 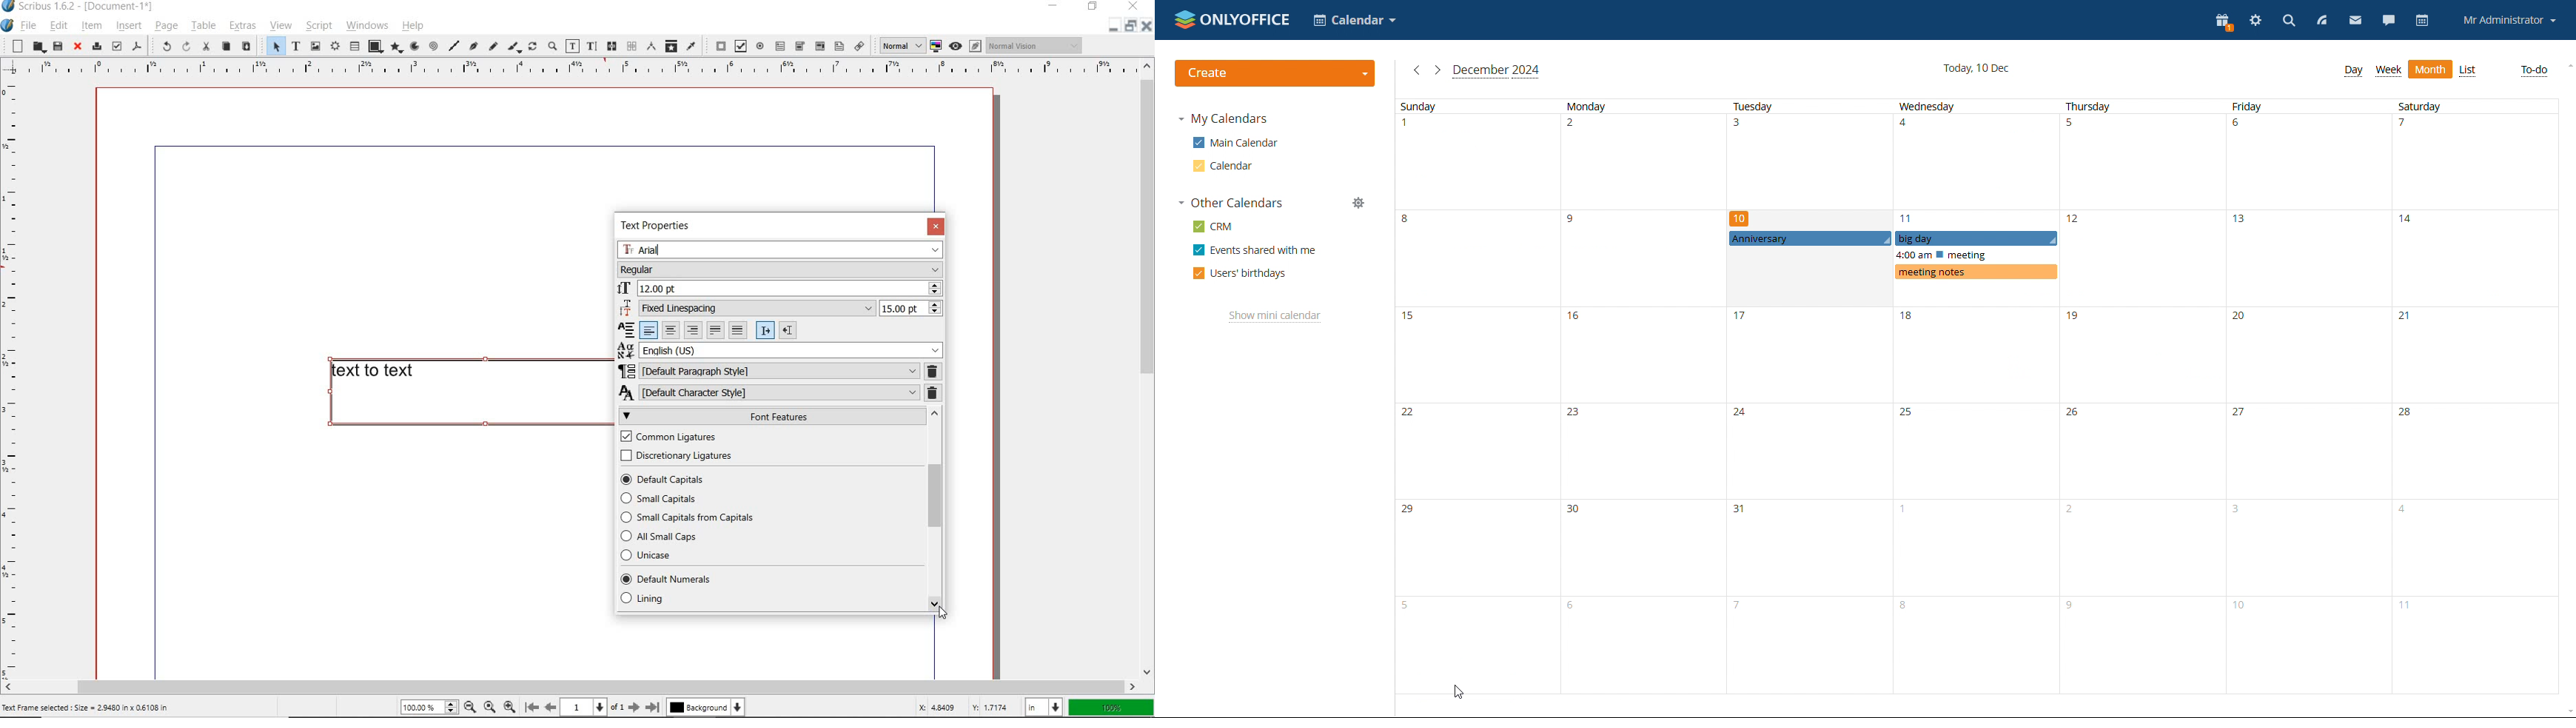 What do you see at coordinates (138, 47) in the screenshot?
I see `save as pdf` at bounding box center [138, 47].